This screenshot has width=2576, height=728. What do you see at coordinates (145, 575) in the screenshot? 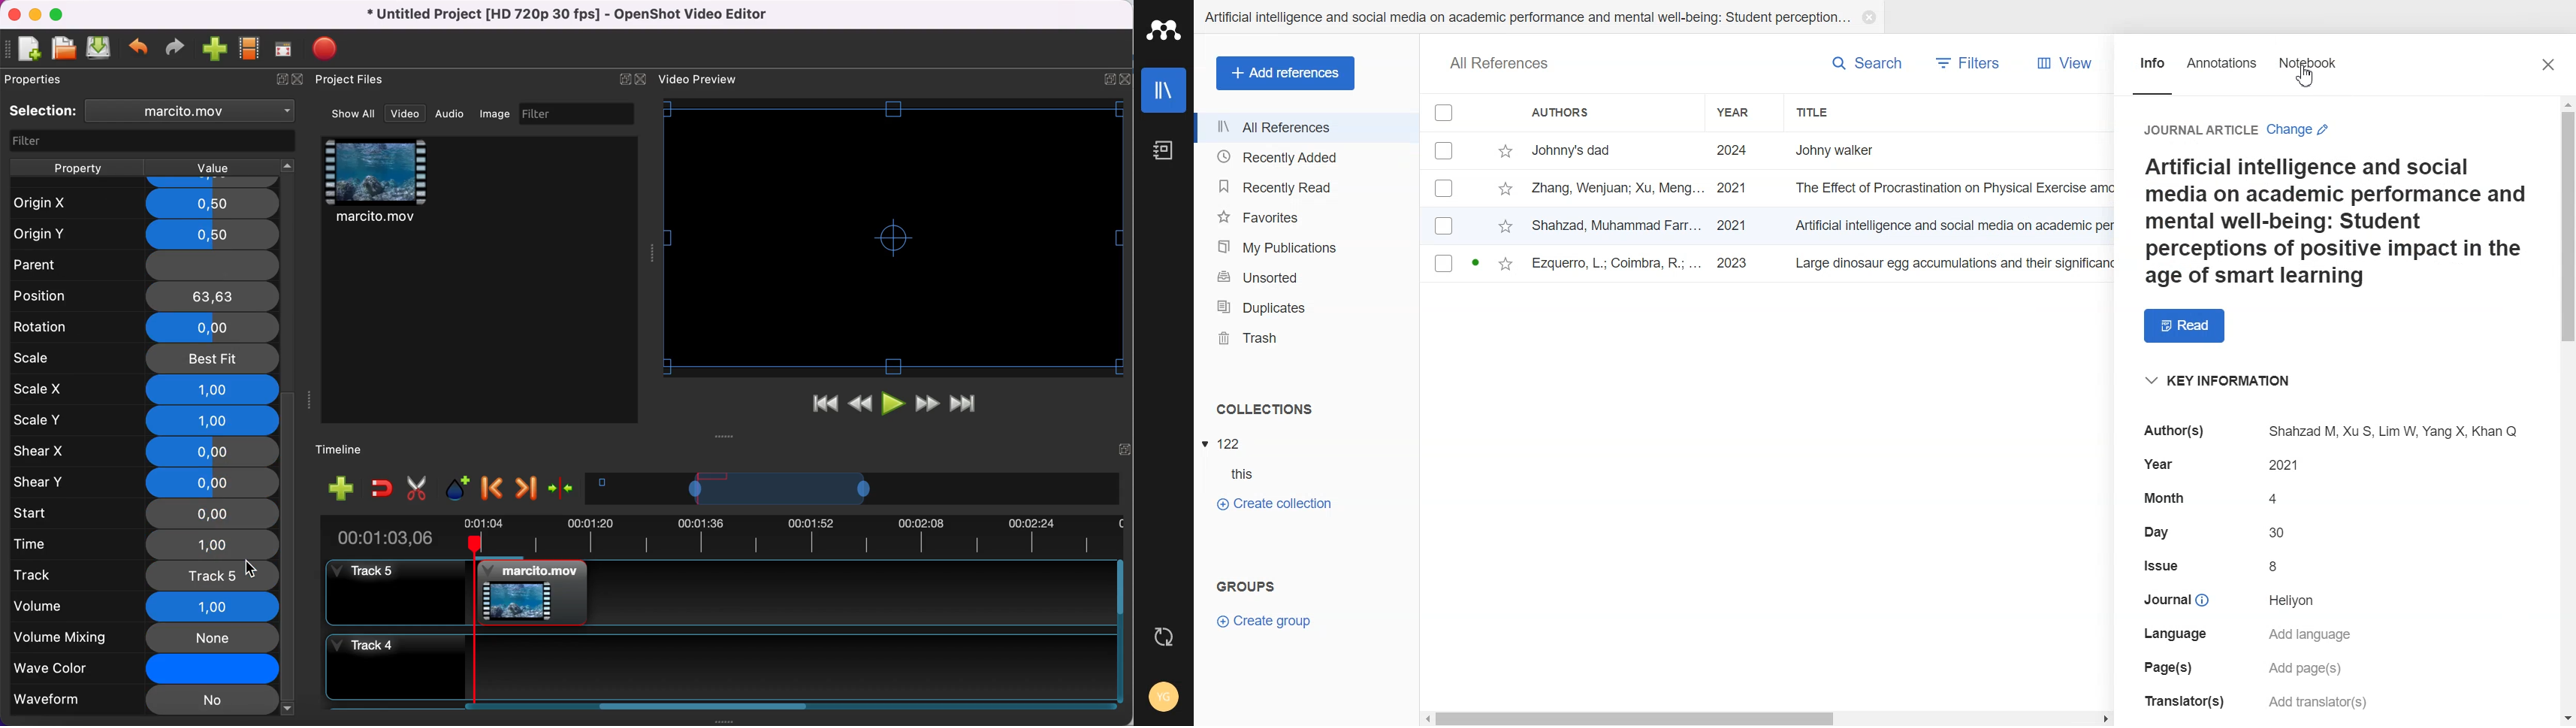
I see `track 5` at bounding box center [145, 575].